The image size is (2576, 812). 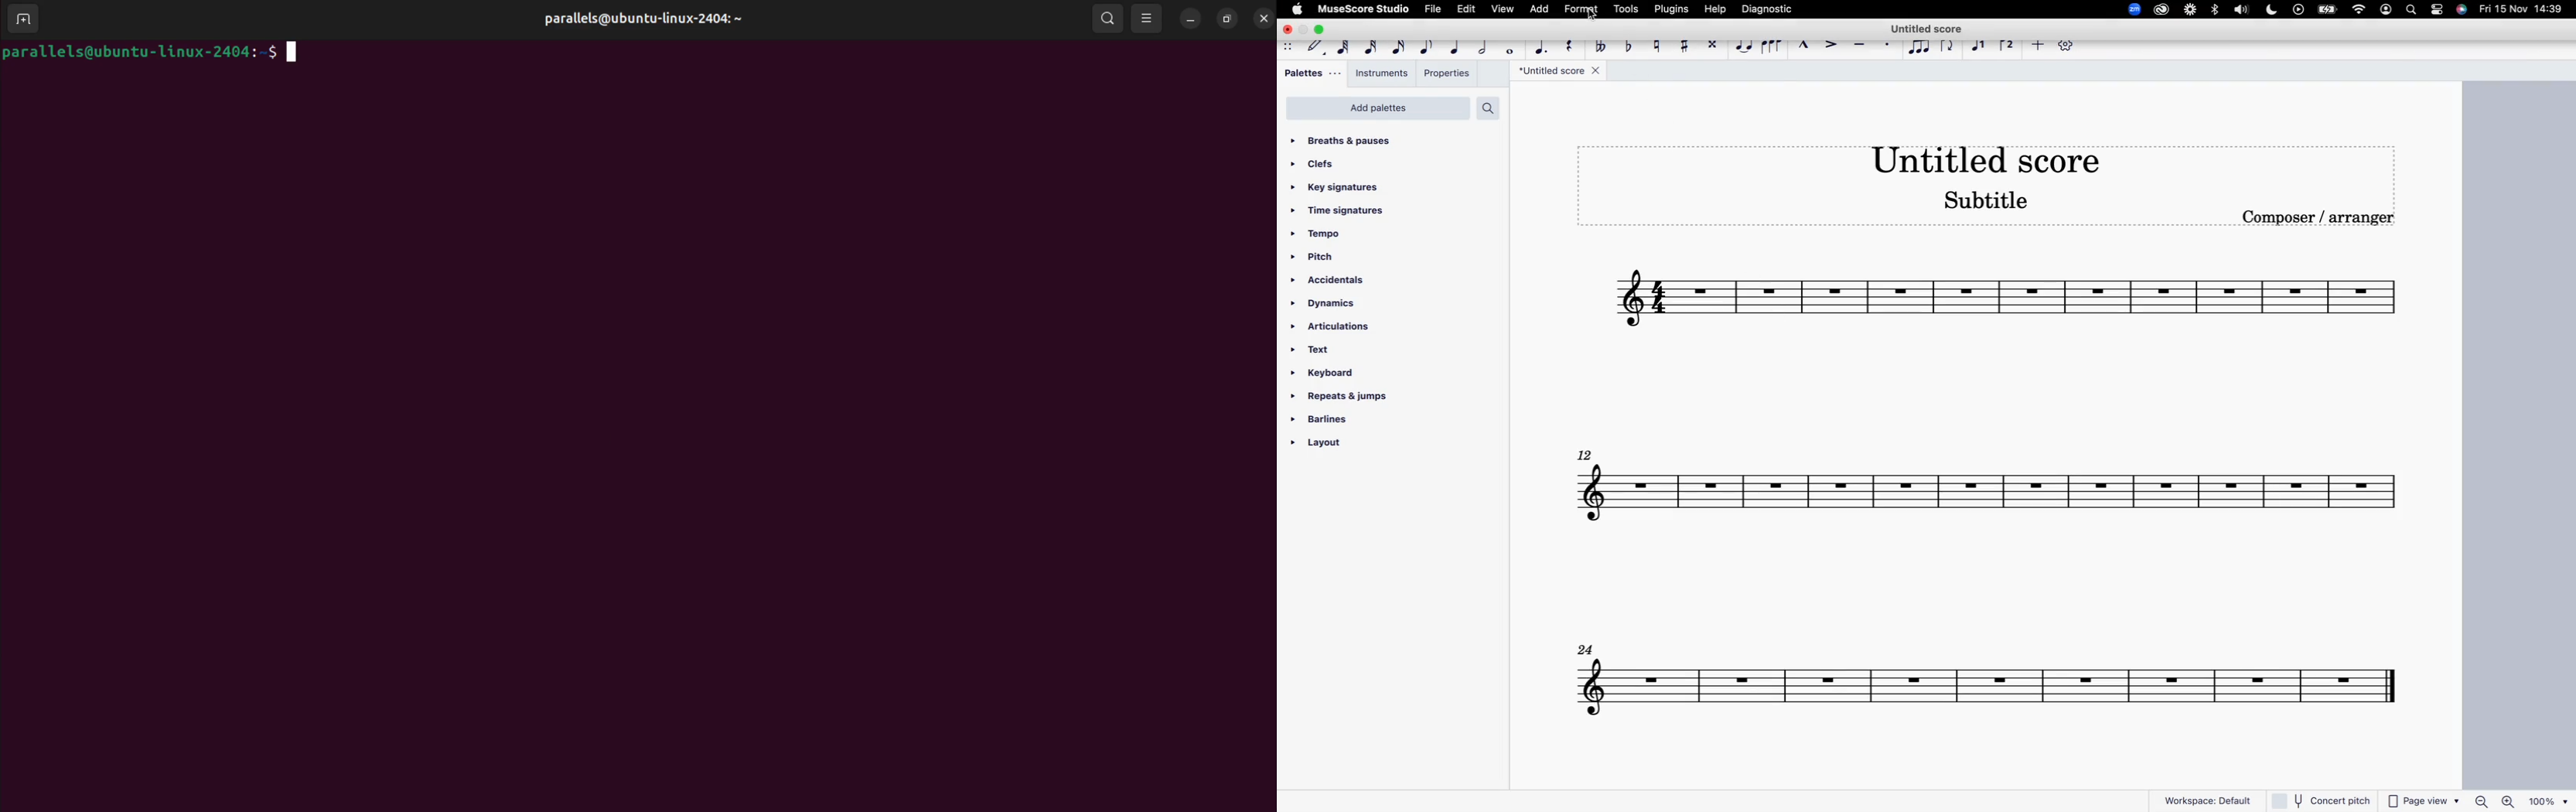 I want to click on staccato, so click(x=1887, y=49).